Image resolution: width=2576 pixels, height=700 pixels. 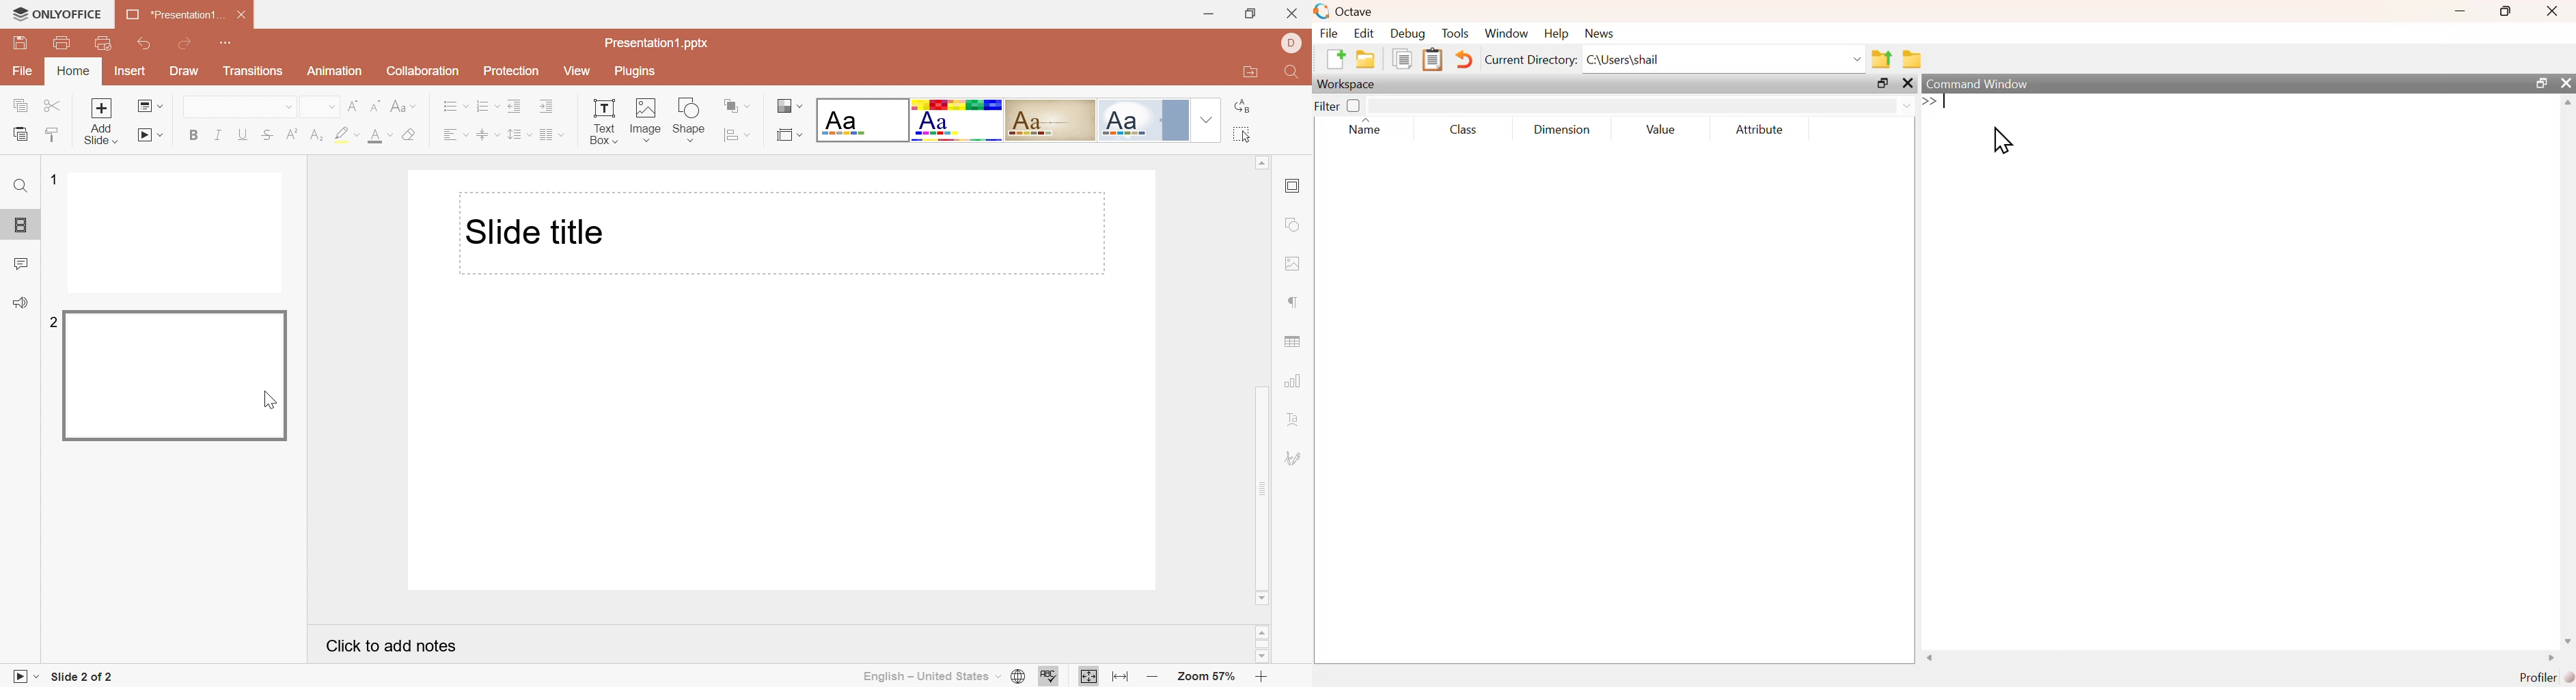 What do you see at coordinates (1401, 61) in the screenshot?
I see `copy` at bounding box center [1401, 61].